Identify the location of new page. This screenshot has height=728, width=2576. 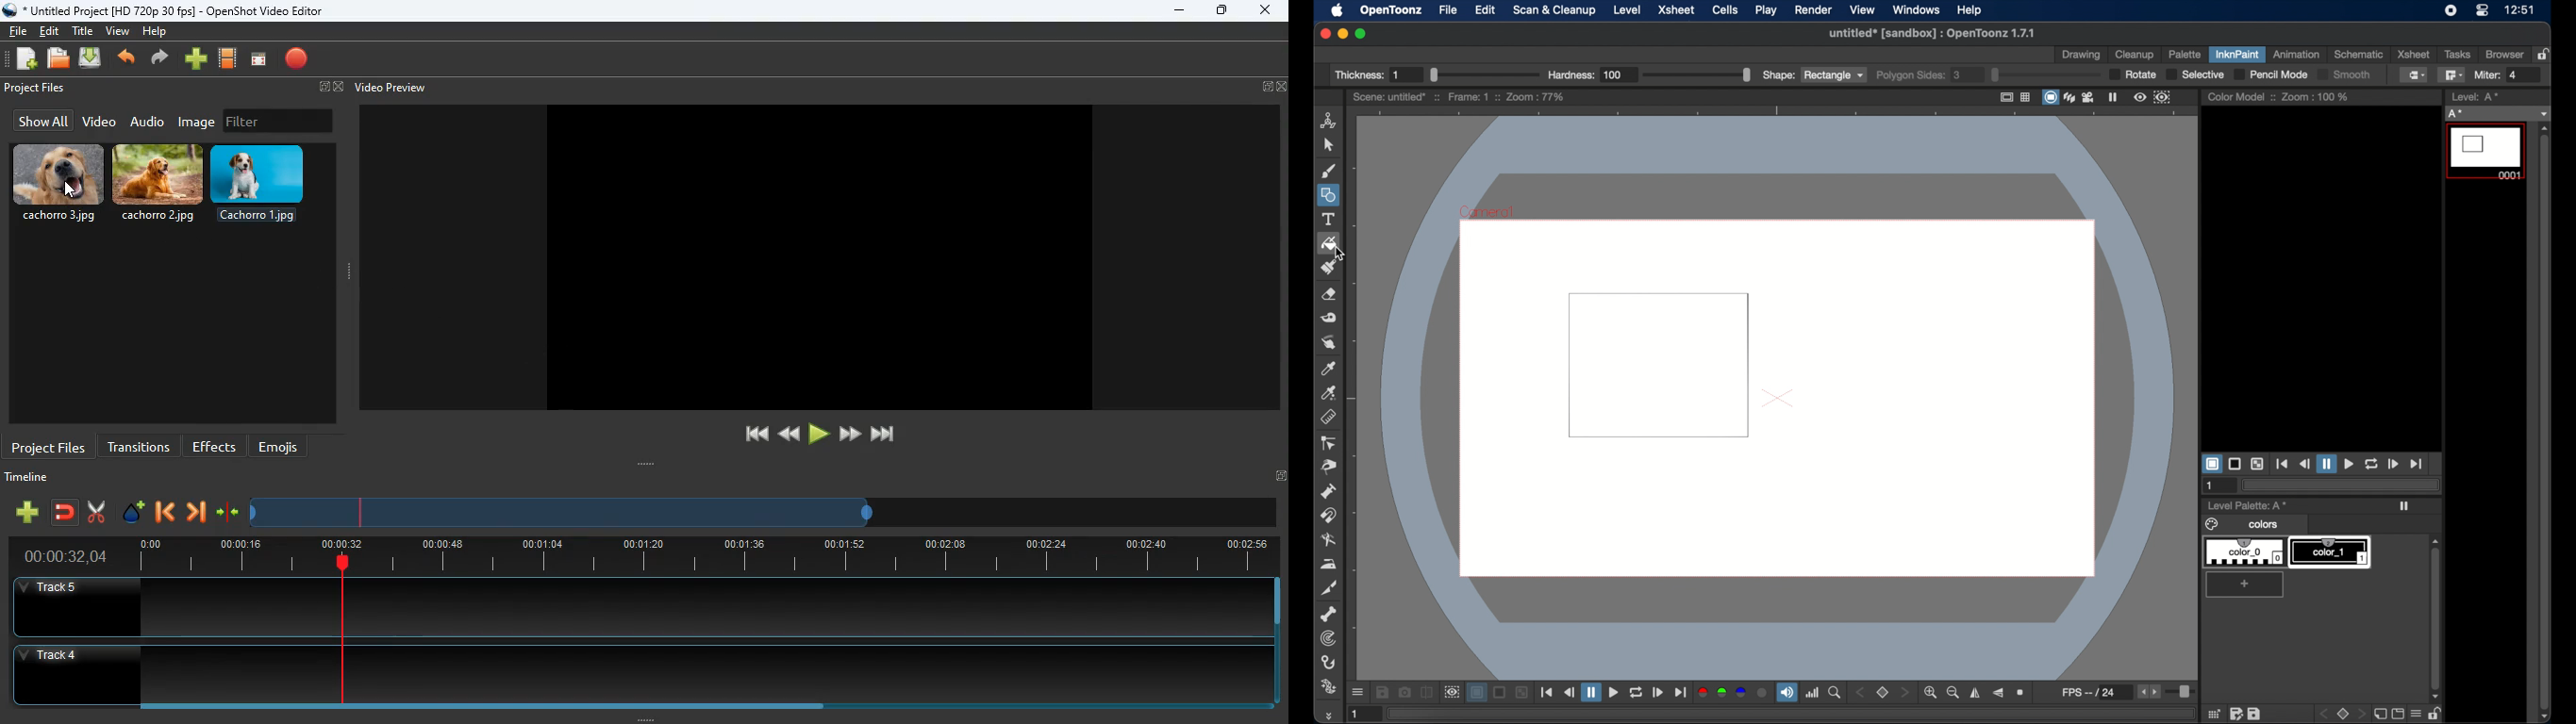
(2378, 713).